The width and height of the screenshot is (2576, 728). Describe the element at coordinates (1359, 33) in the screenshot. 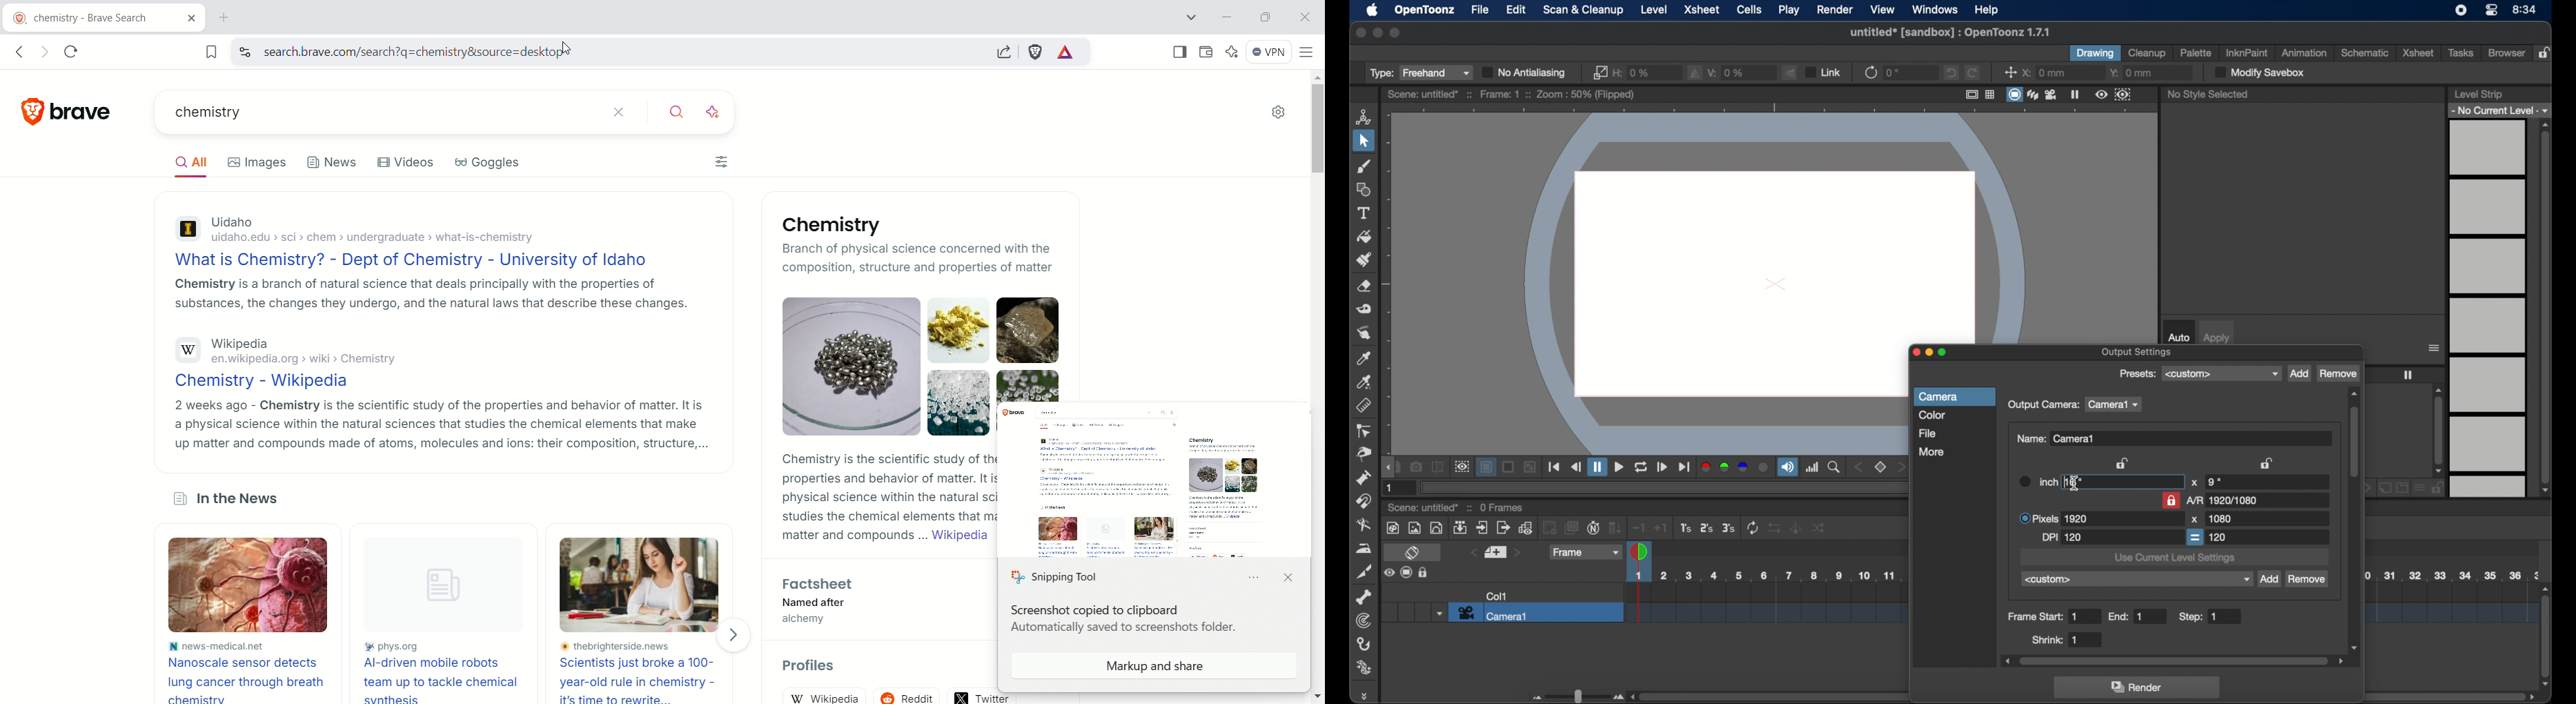

I see `close` at that location.